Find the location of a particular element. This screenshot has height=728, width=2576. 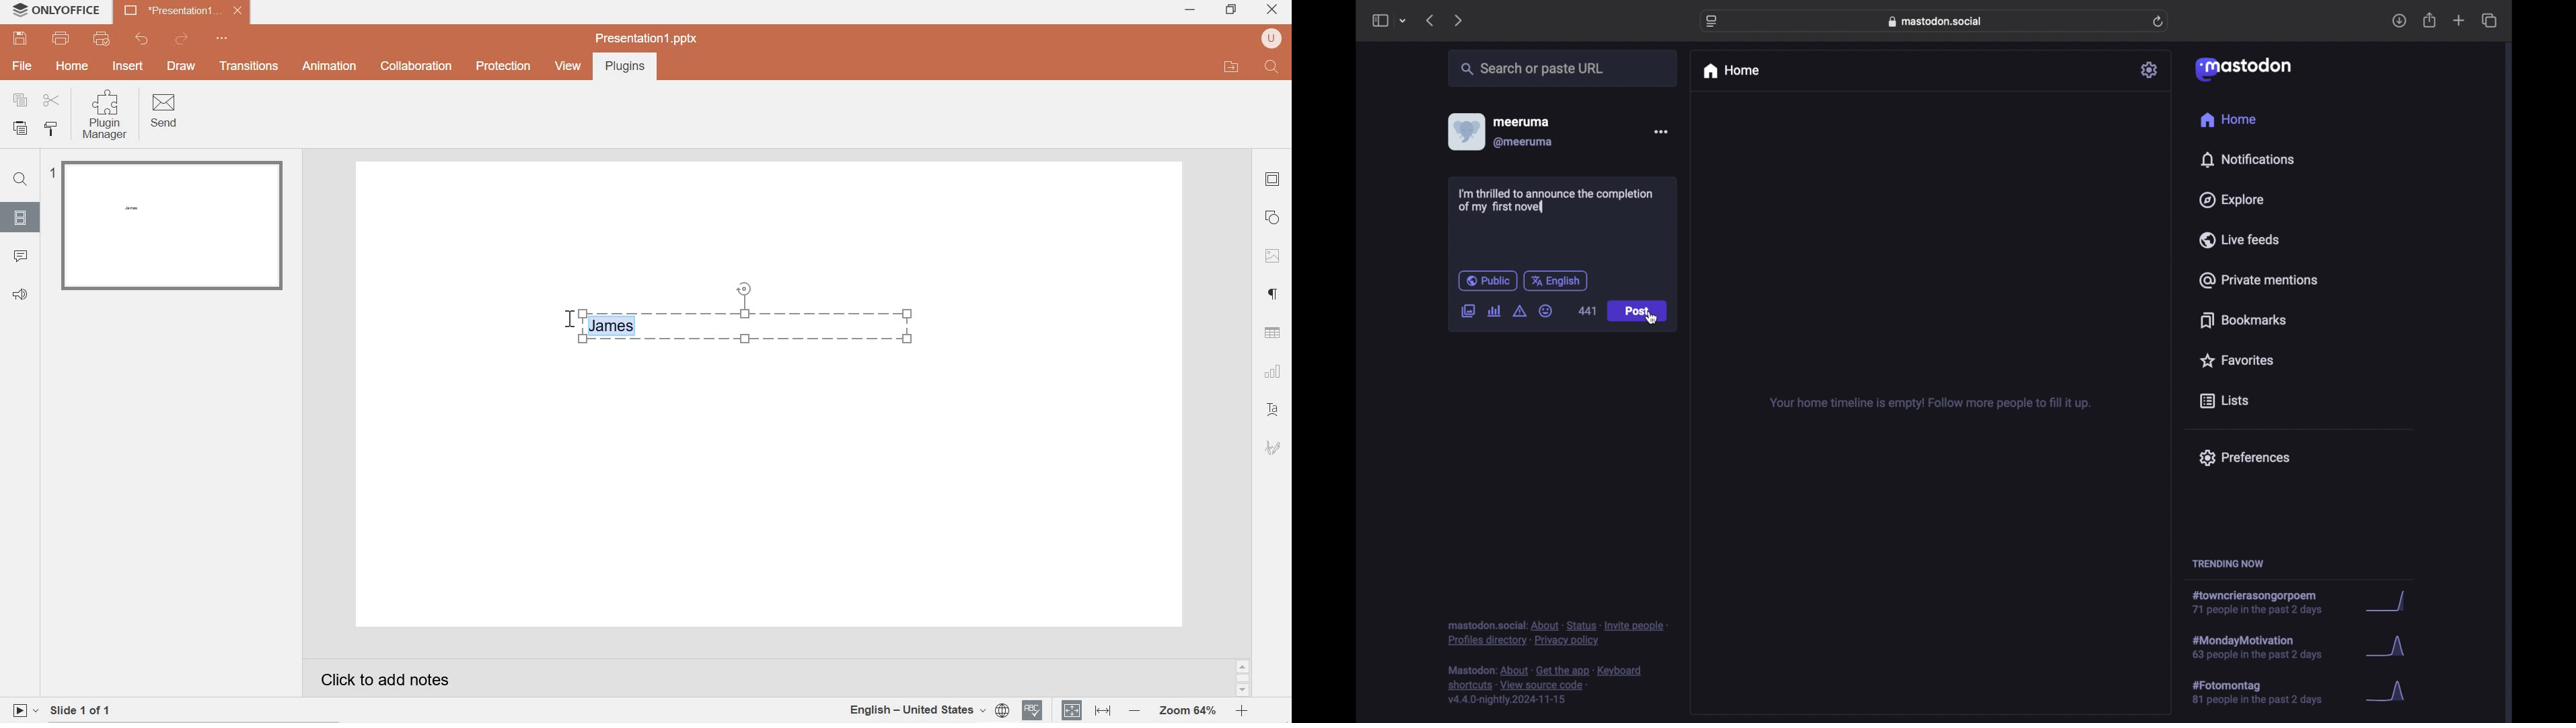

footnote is located at coordinates (1557, 634).